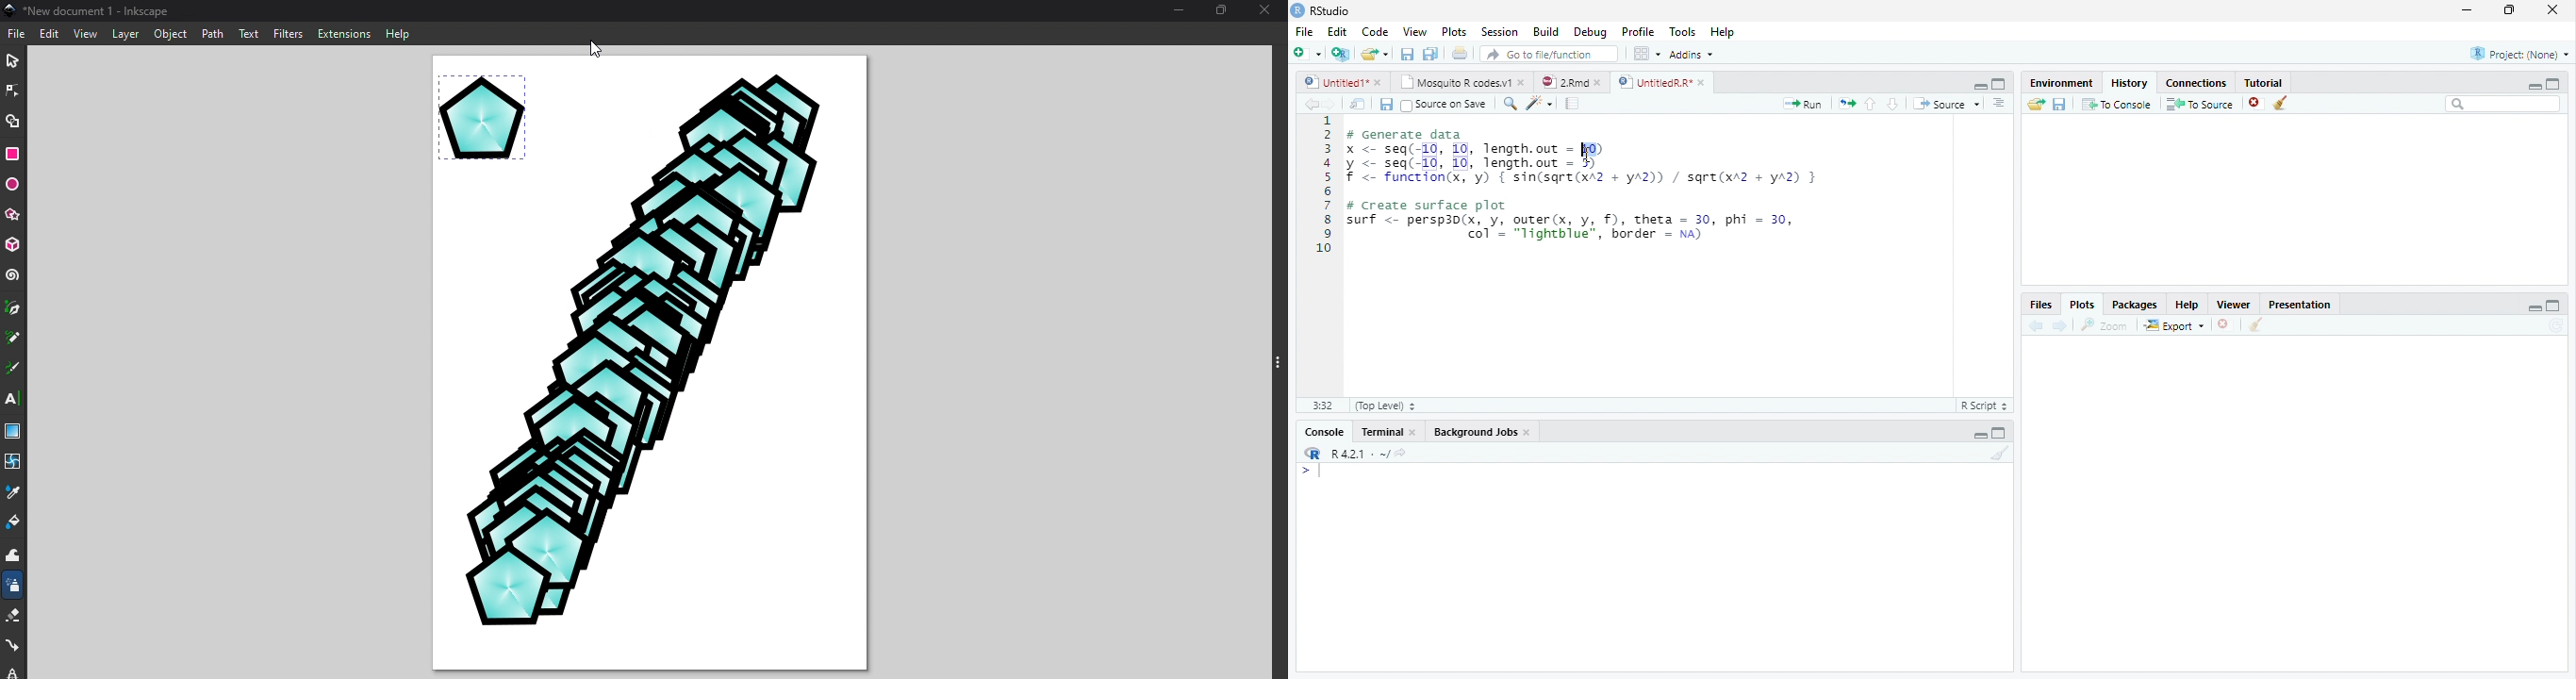 Image resolution: width=2576 pixels, height=700 pixels. What do you see at coordinates (1401, 451) in the screenshot?
I see `View the current working directory` at bounding box center [1401, 451].